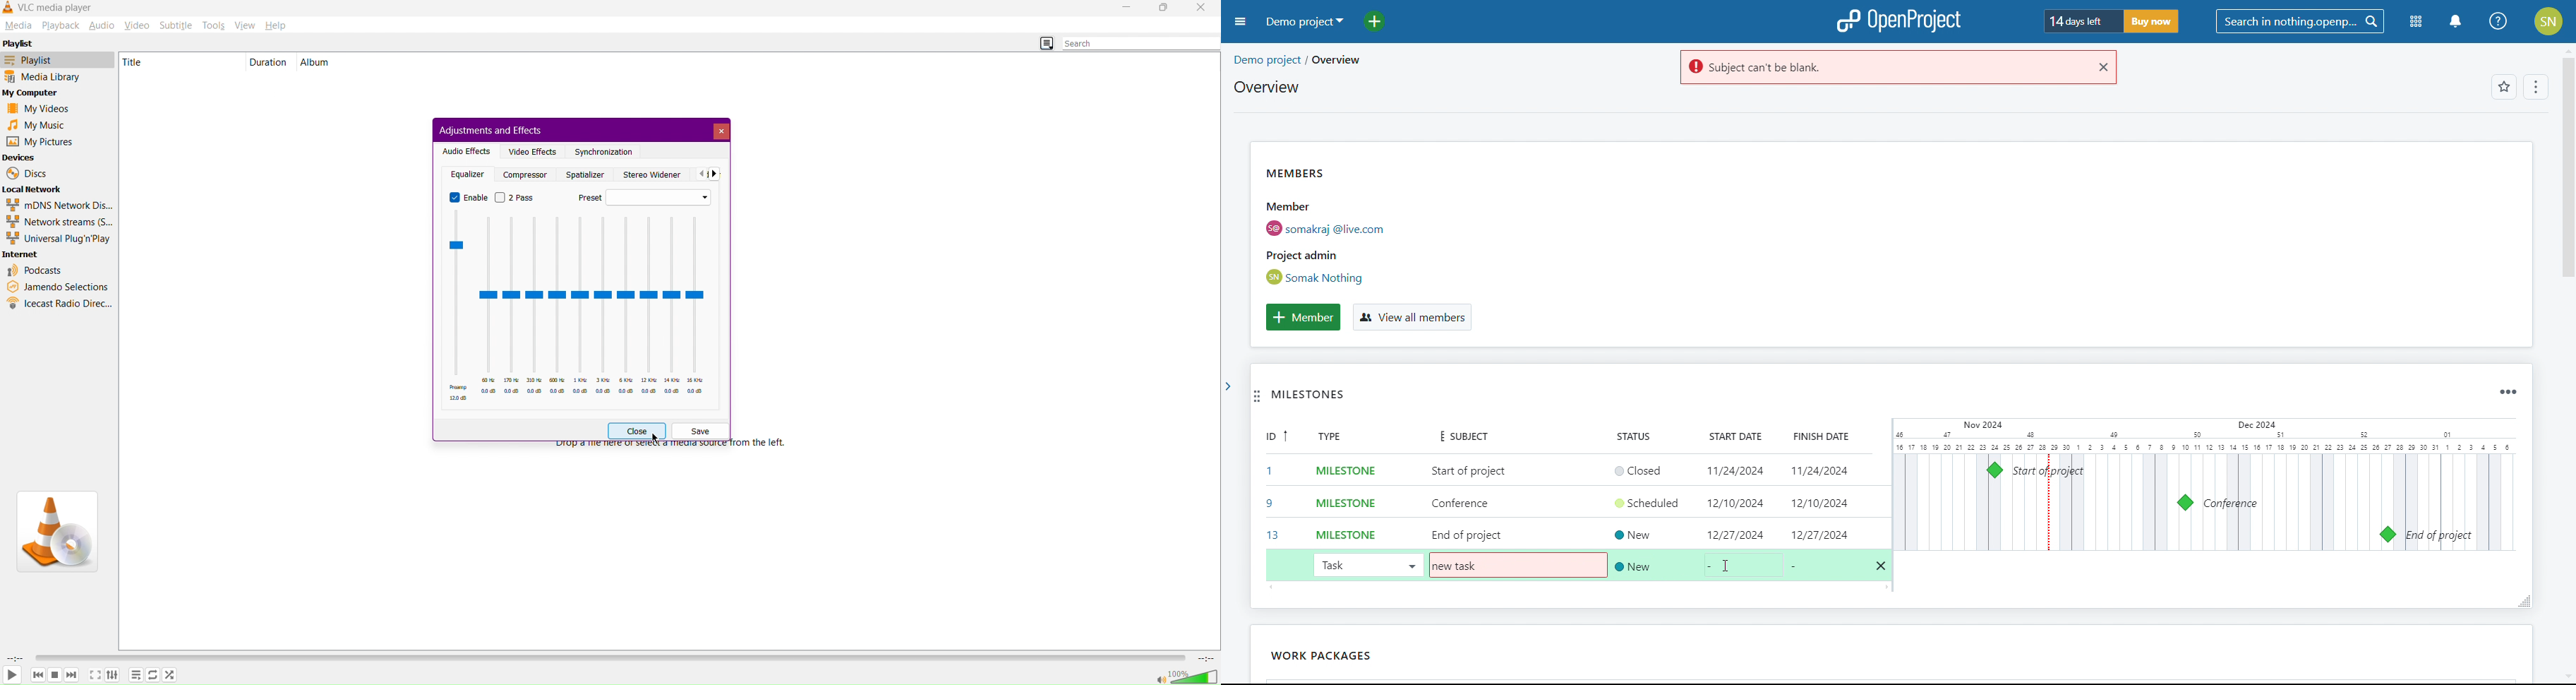 This screenshot has width=2576, height=700. I want to click on Search bar, so click(1141, 43).